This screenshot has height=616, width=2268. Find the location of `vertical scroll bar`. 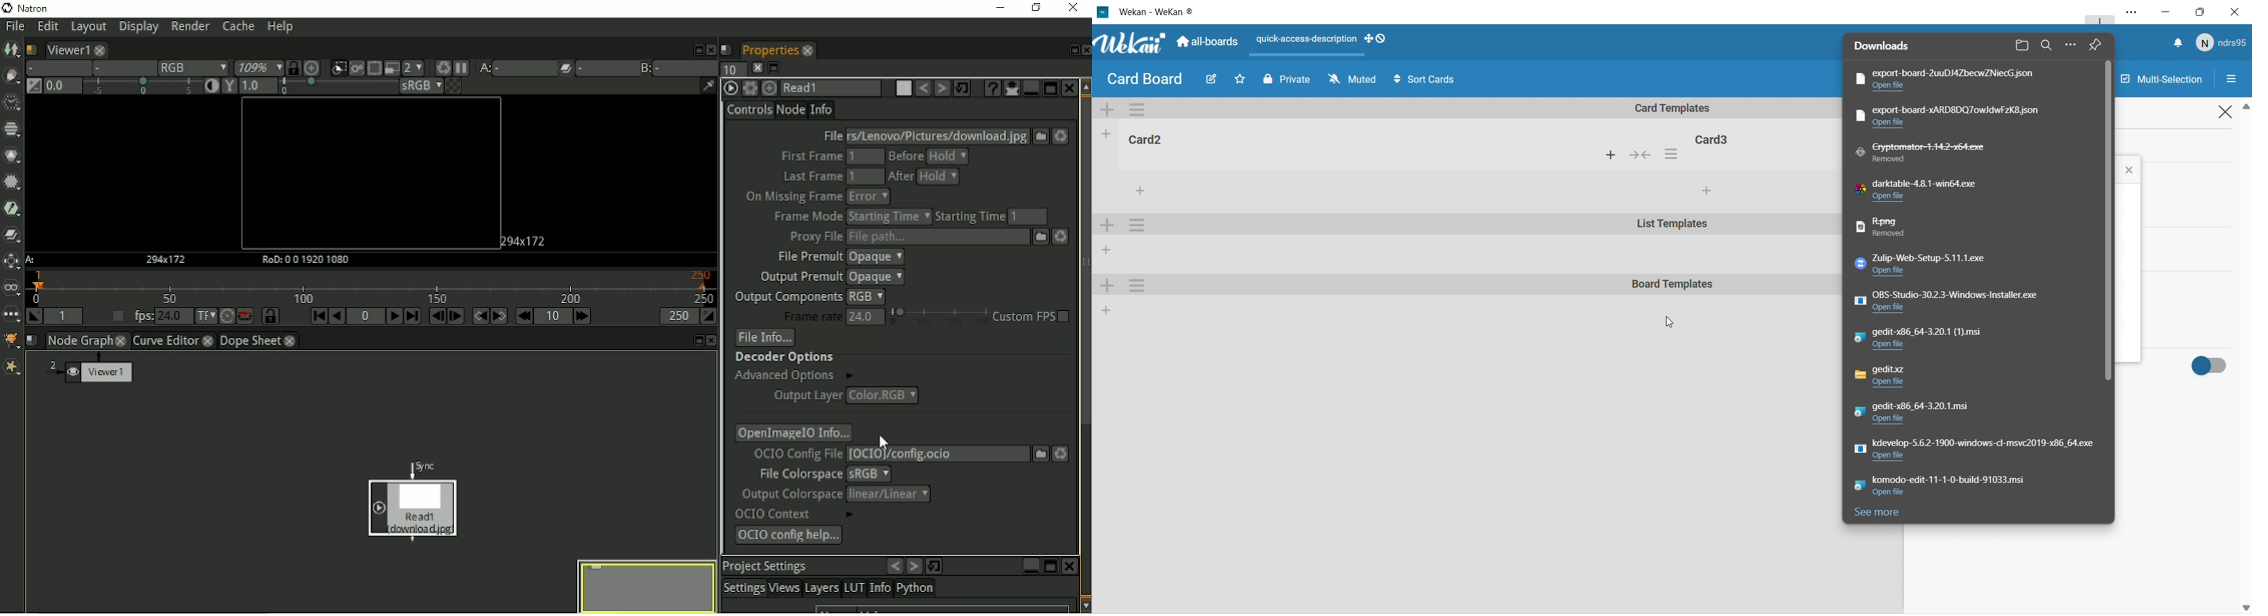

vertical scroll bar is located at coordinates (2109, 226).